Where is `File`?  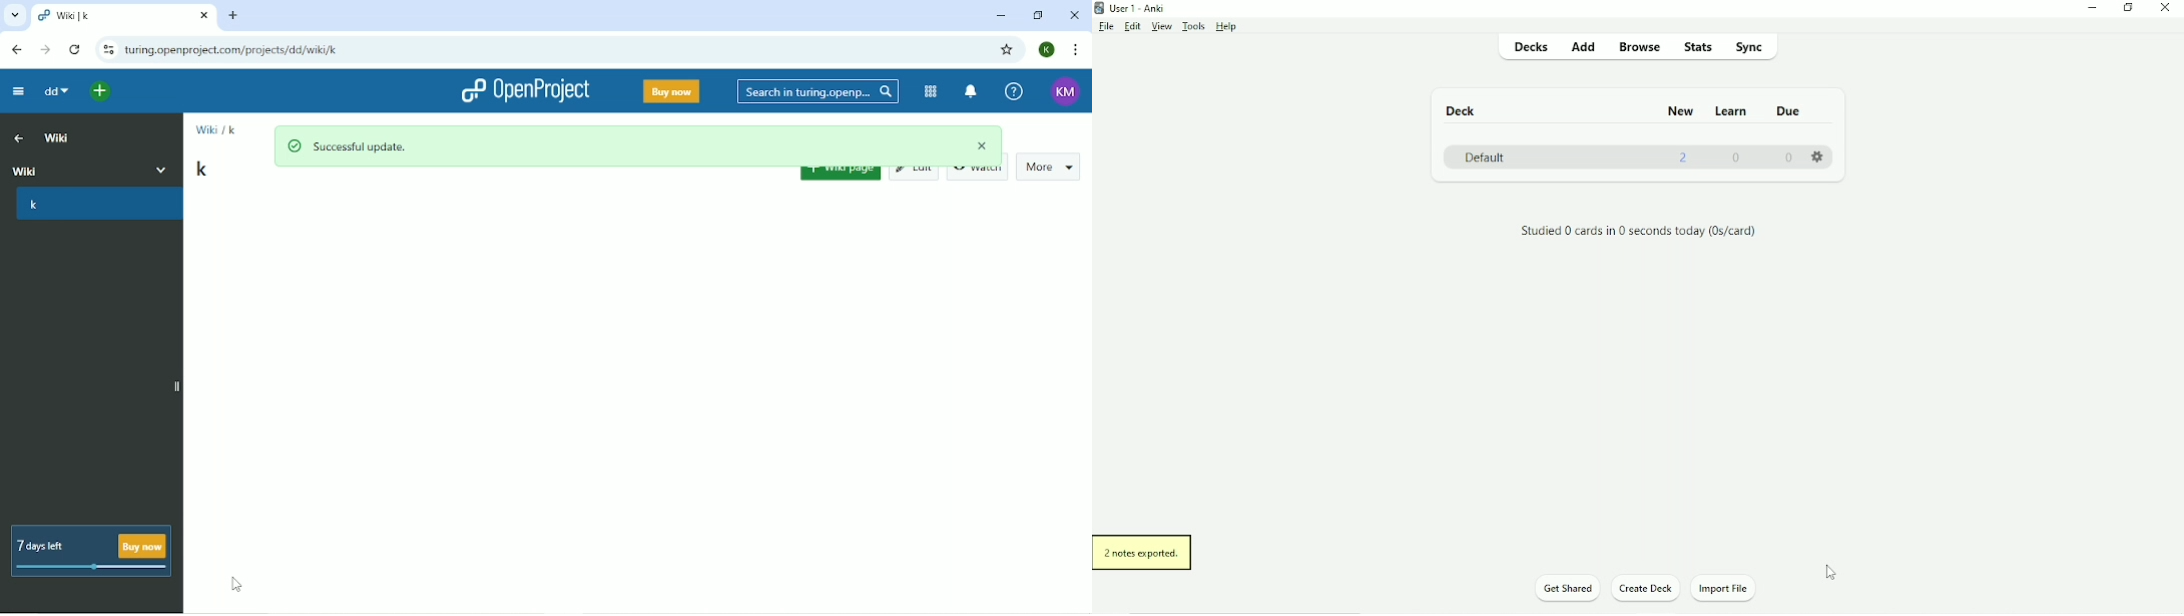
File is located at coordinates (1106, 27).